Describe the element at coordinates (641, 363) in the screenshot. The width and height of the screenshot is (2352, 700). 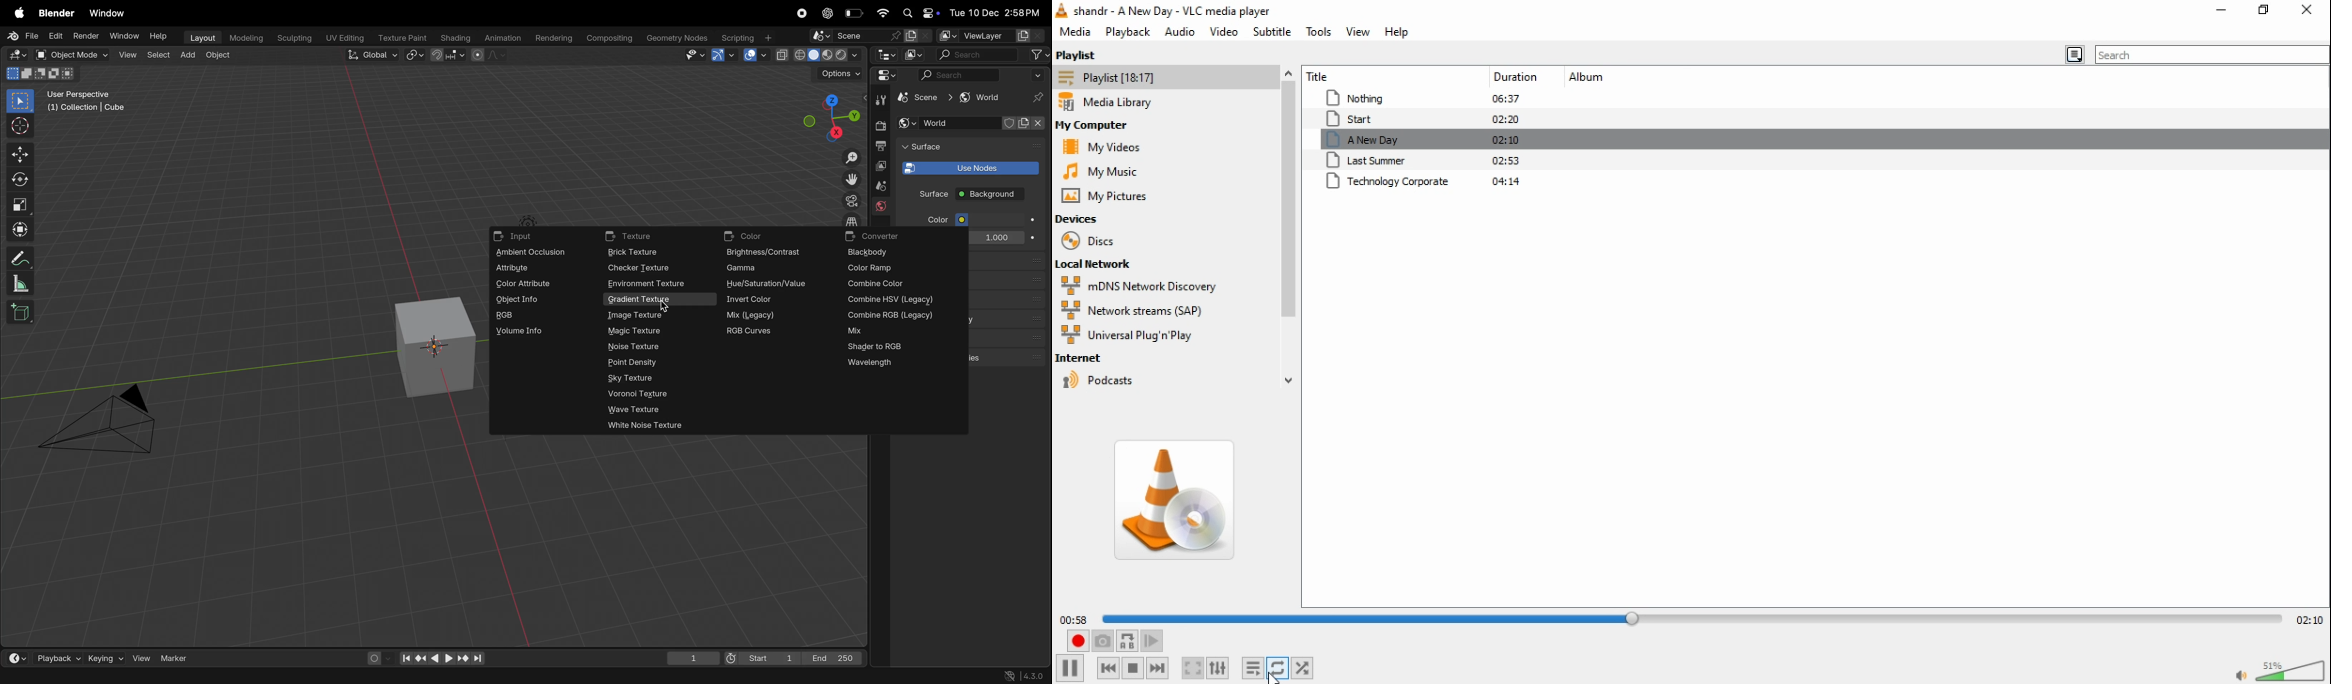
I see `Point density` at that location.